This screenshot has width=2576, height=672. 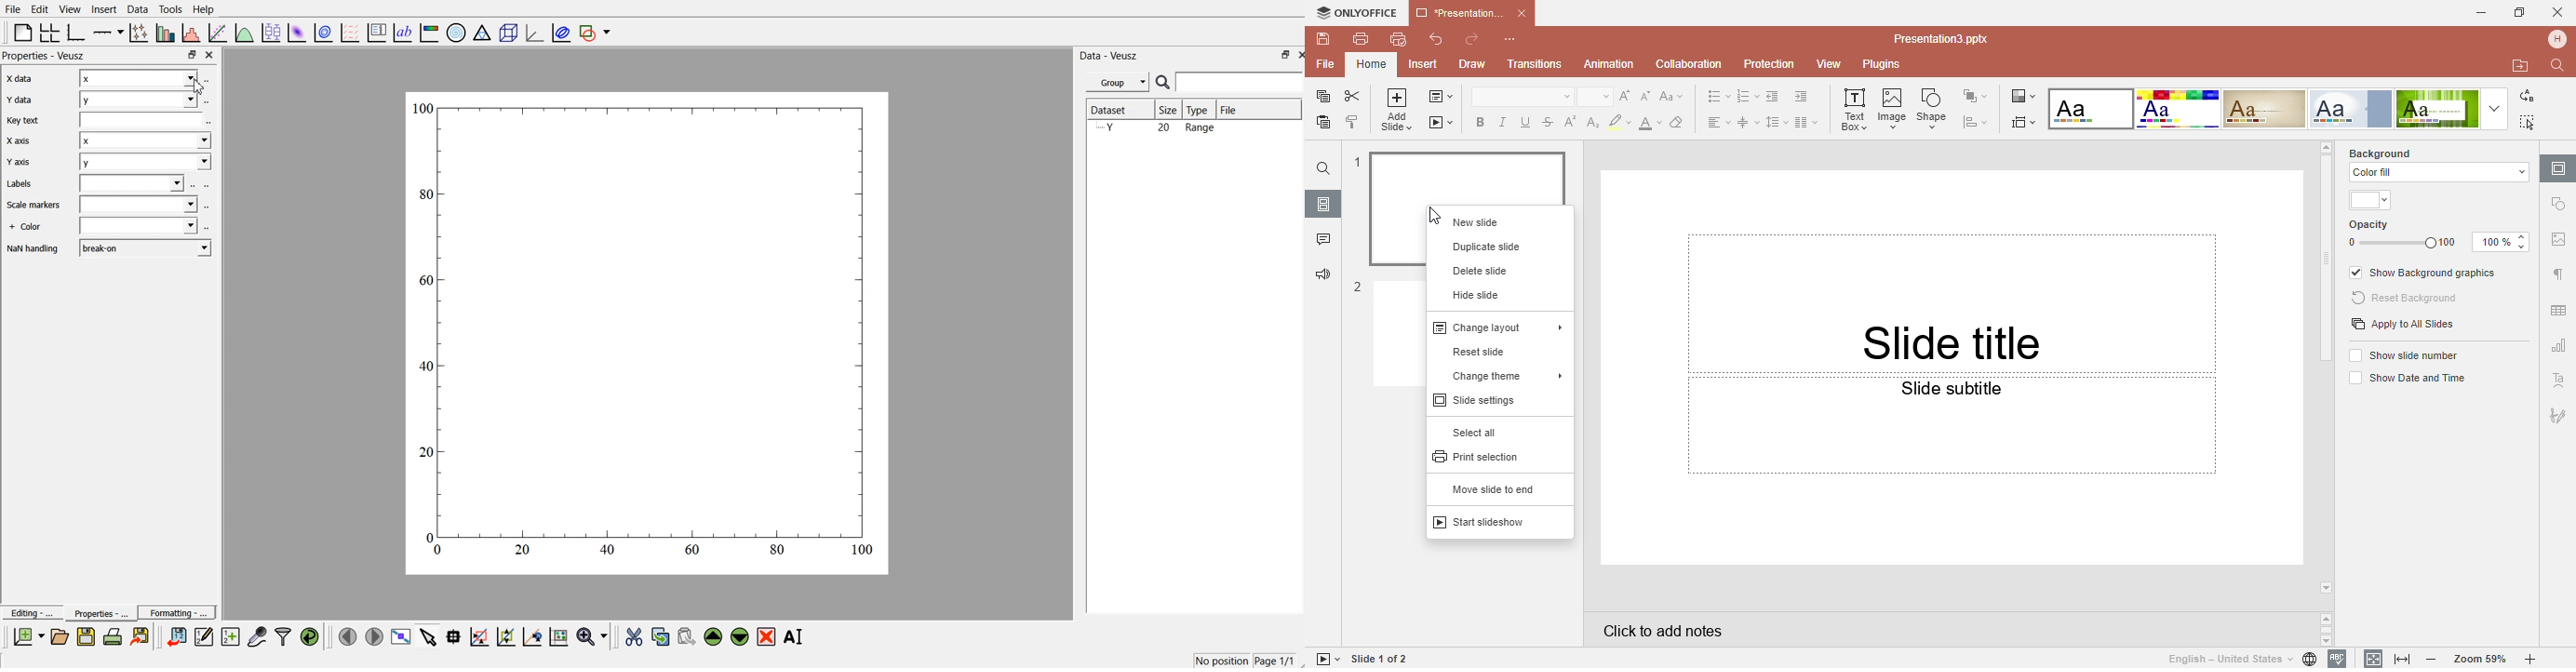 I want to click on Cut, so click(x=1353, y=97).